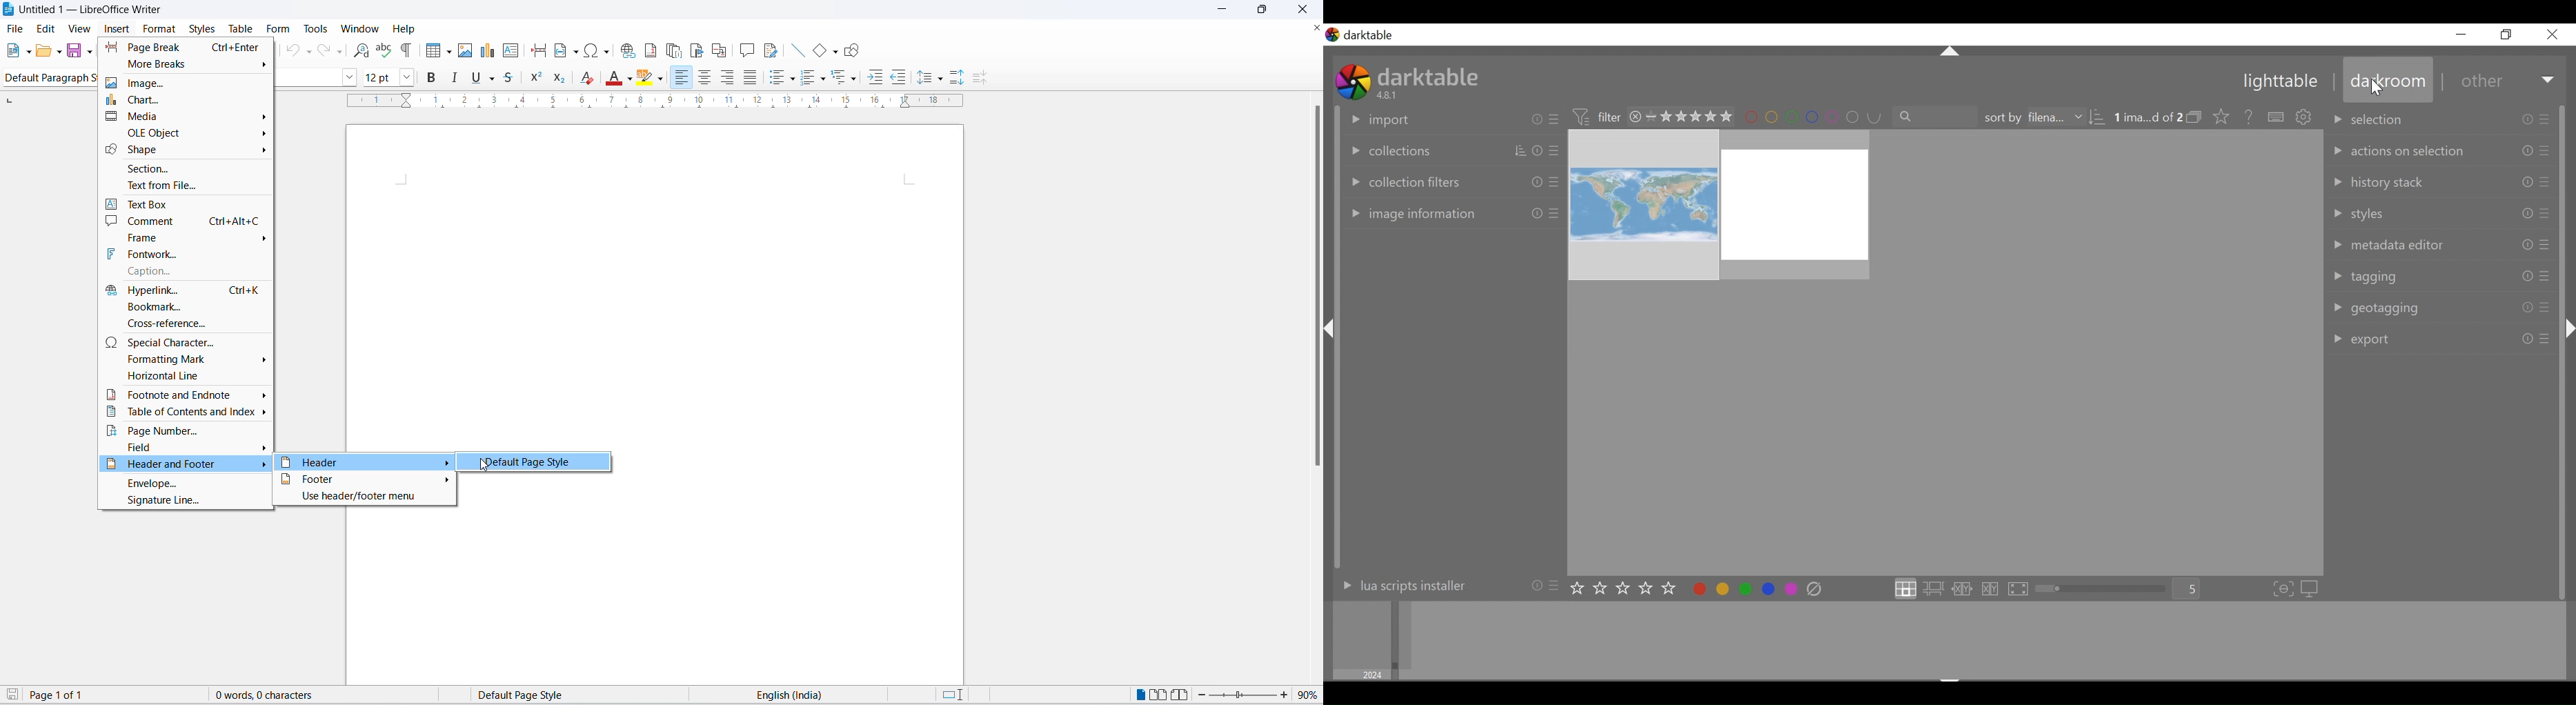 The height and width of the screenshot is (728, 2576). Describe the element at coordinates (590, 77) in the screenshot. I see `clear direct formatting` at that location.